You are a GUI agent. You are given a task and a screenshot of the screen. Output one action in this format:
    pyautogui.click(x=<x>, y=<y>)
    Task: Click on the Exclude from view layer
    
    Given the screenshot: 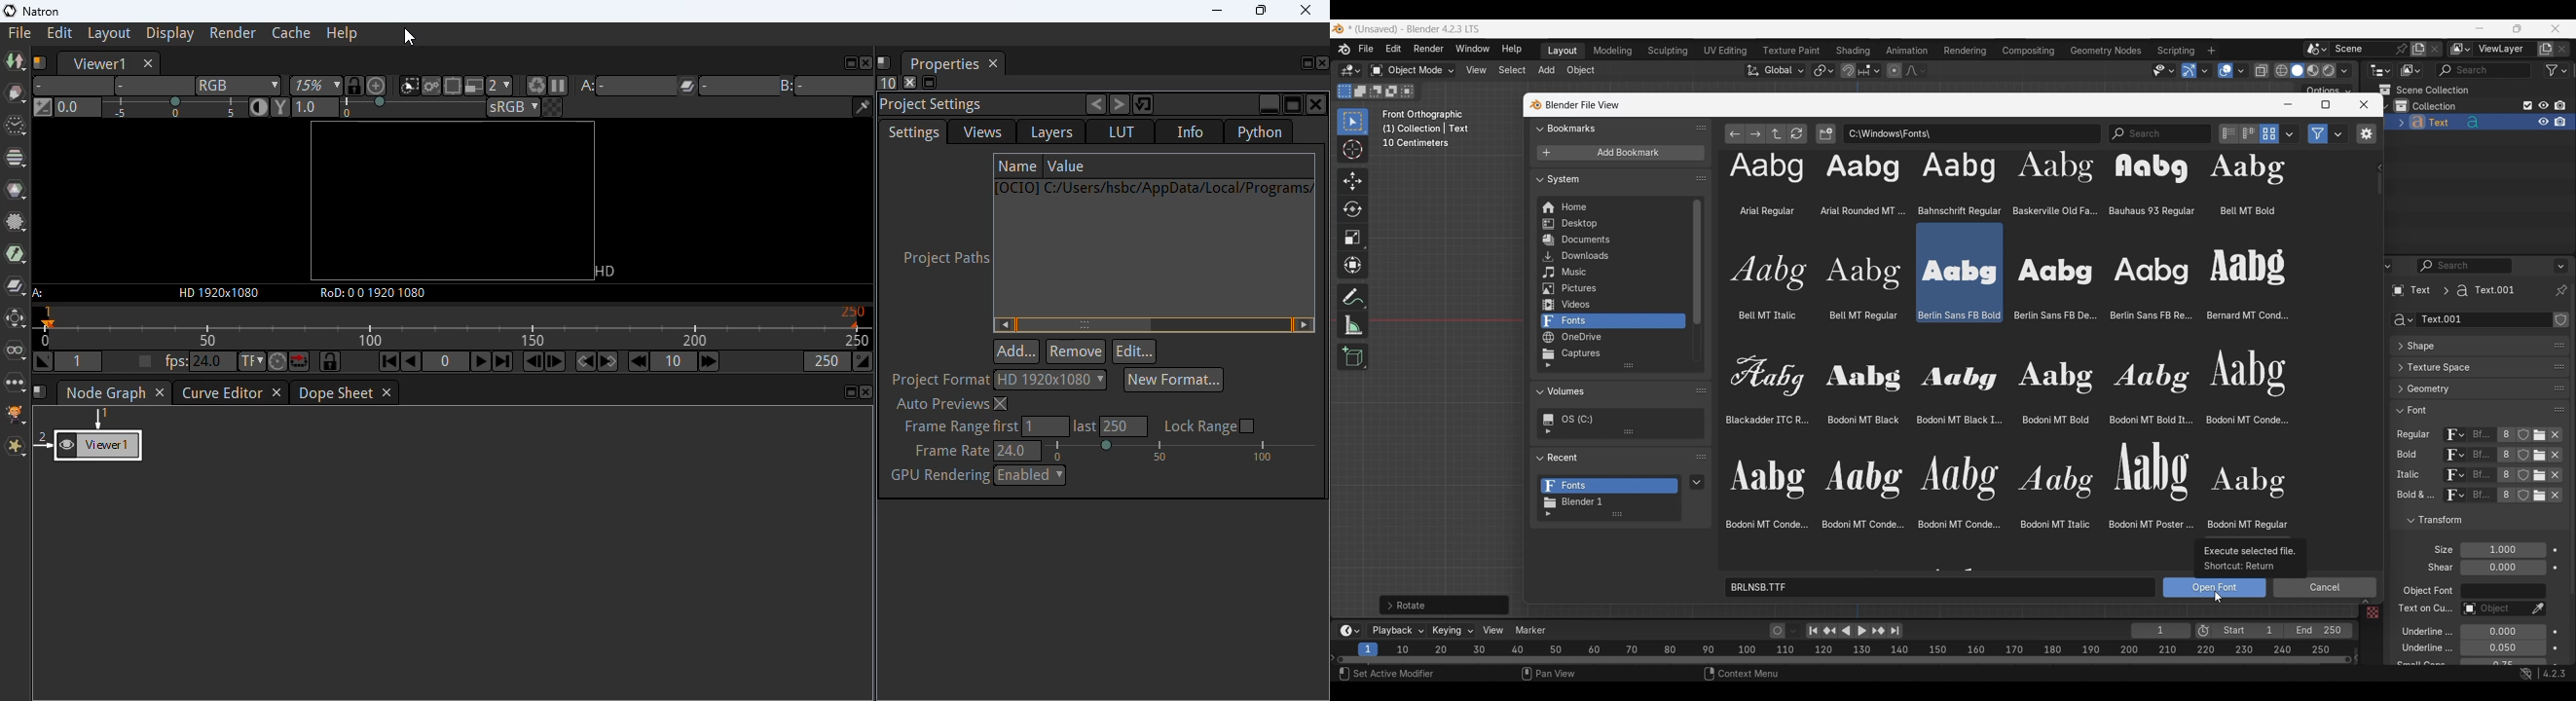 What is the action you would take?
    pyautogui.click(x=2528, y=105)
    